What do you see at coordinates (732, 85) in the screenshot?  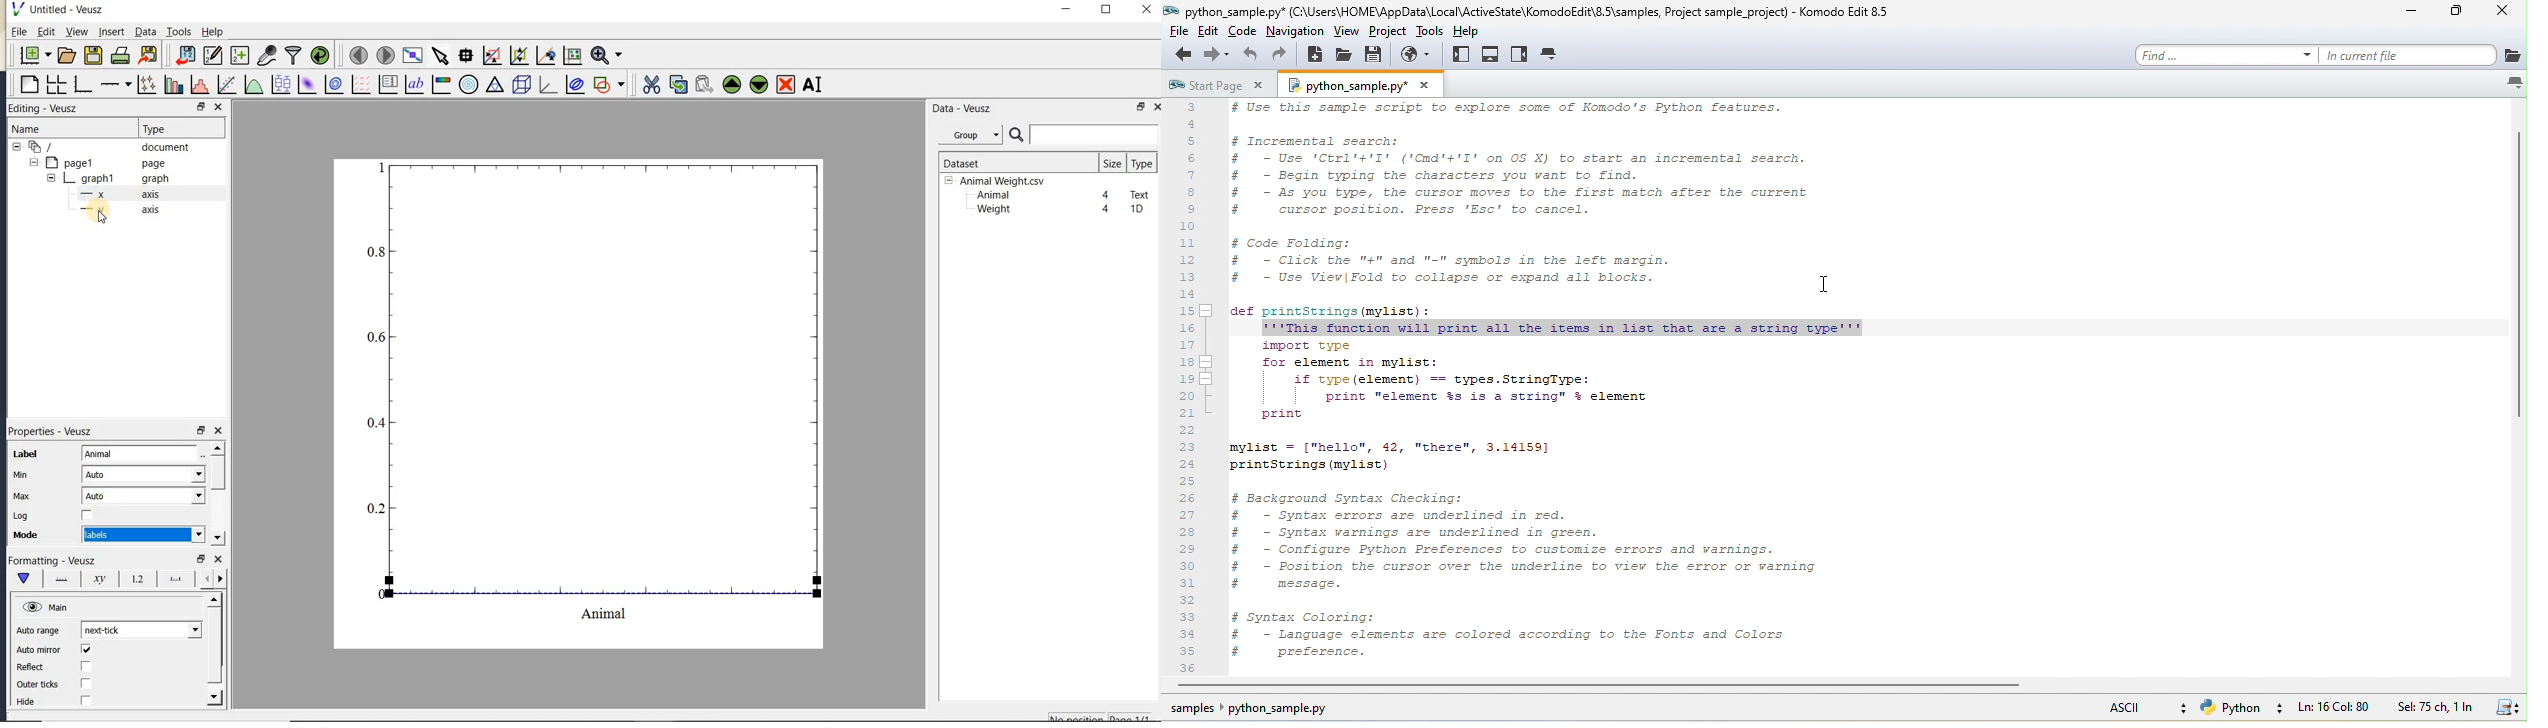 I see `move the selected widget up` at bounding box center [732, 85].